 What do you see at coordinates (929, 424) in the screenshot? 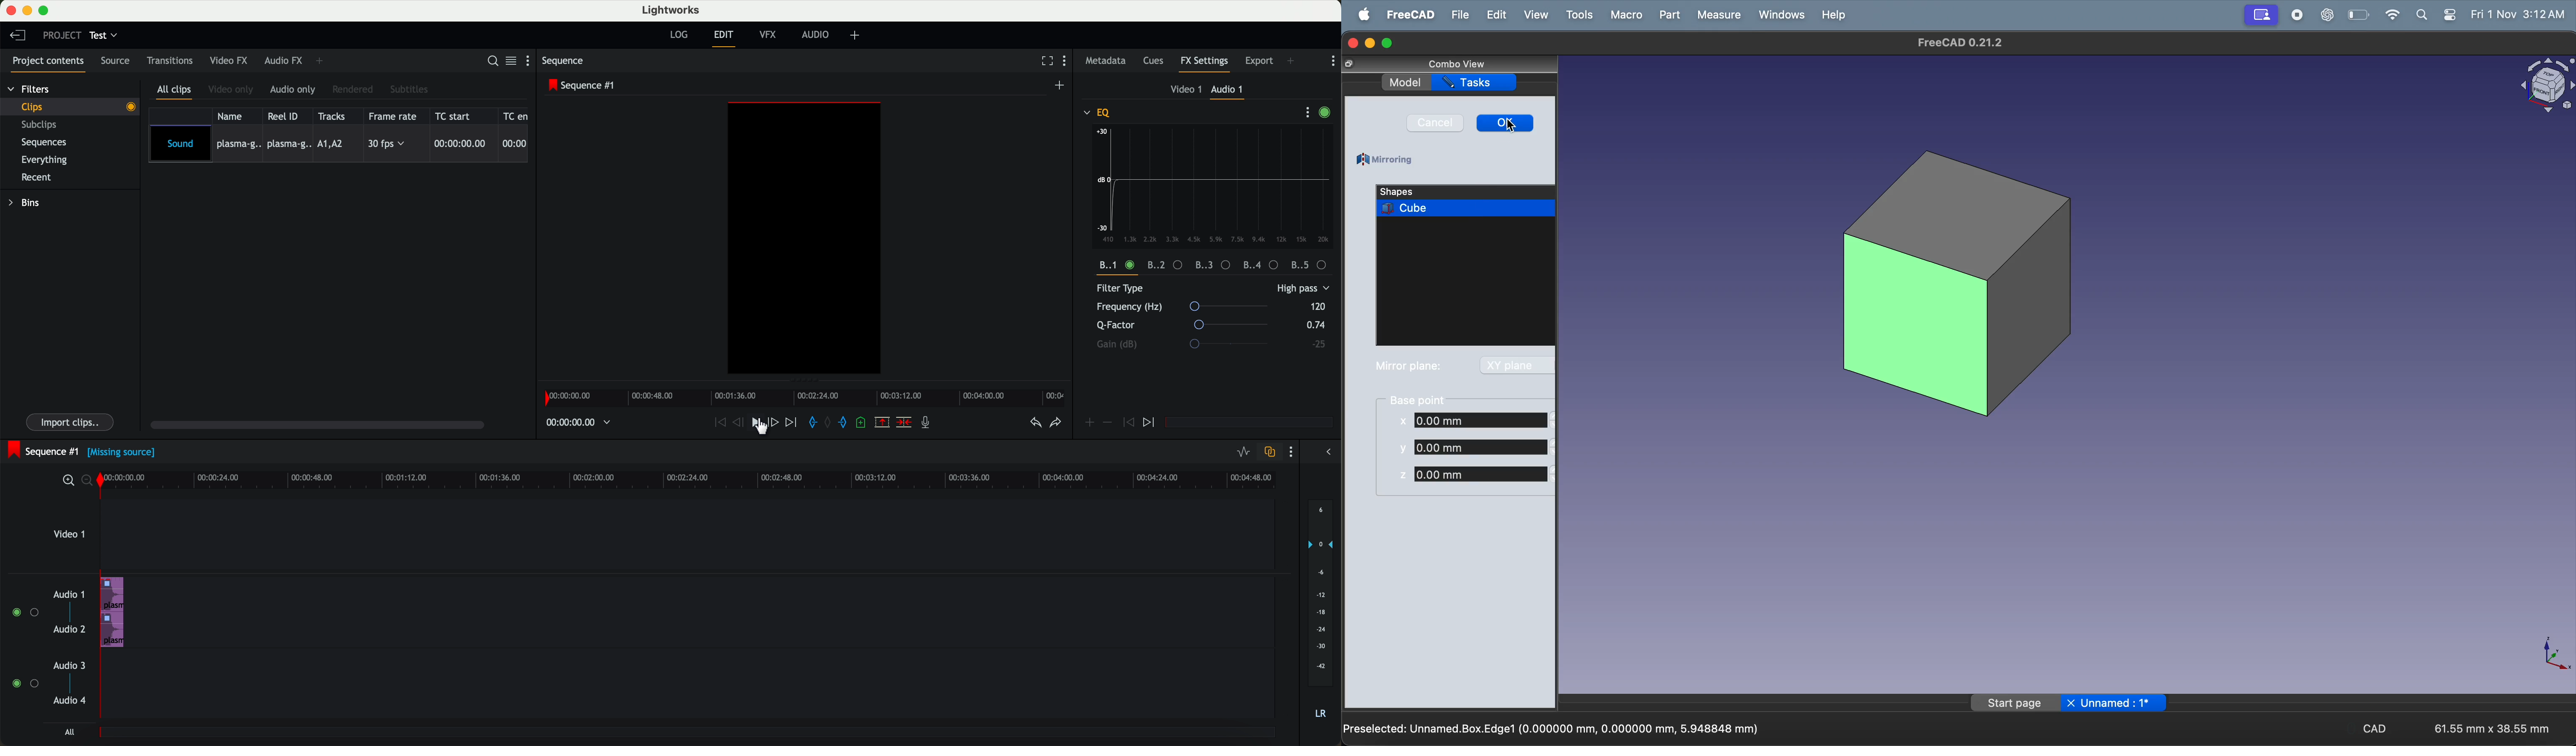
I see `record a voice over` at bounding box center [929, 424].